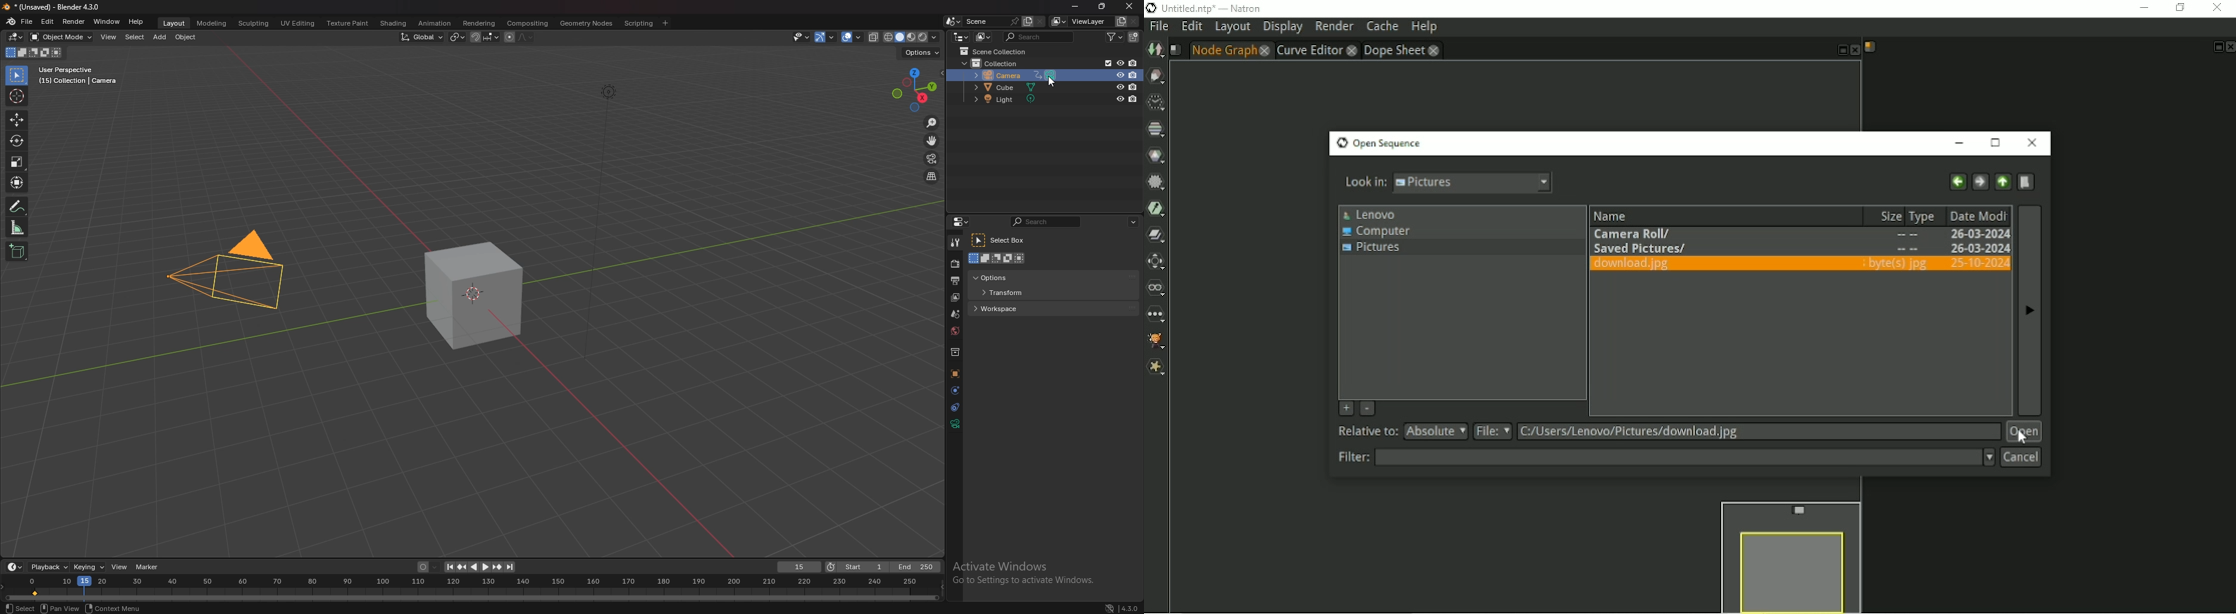 The width and height of the screenshot is (2240, 616). I want to click on zoom, so click(931, 122).